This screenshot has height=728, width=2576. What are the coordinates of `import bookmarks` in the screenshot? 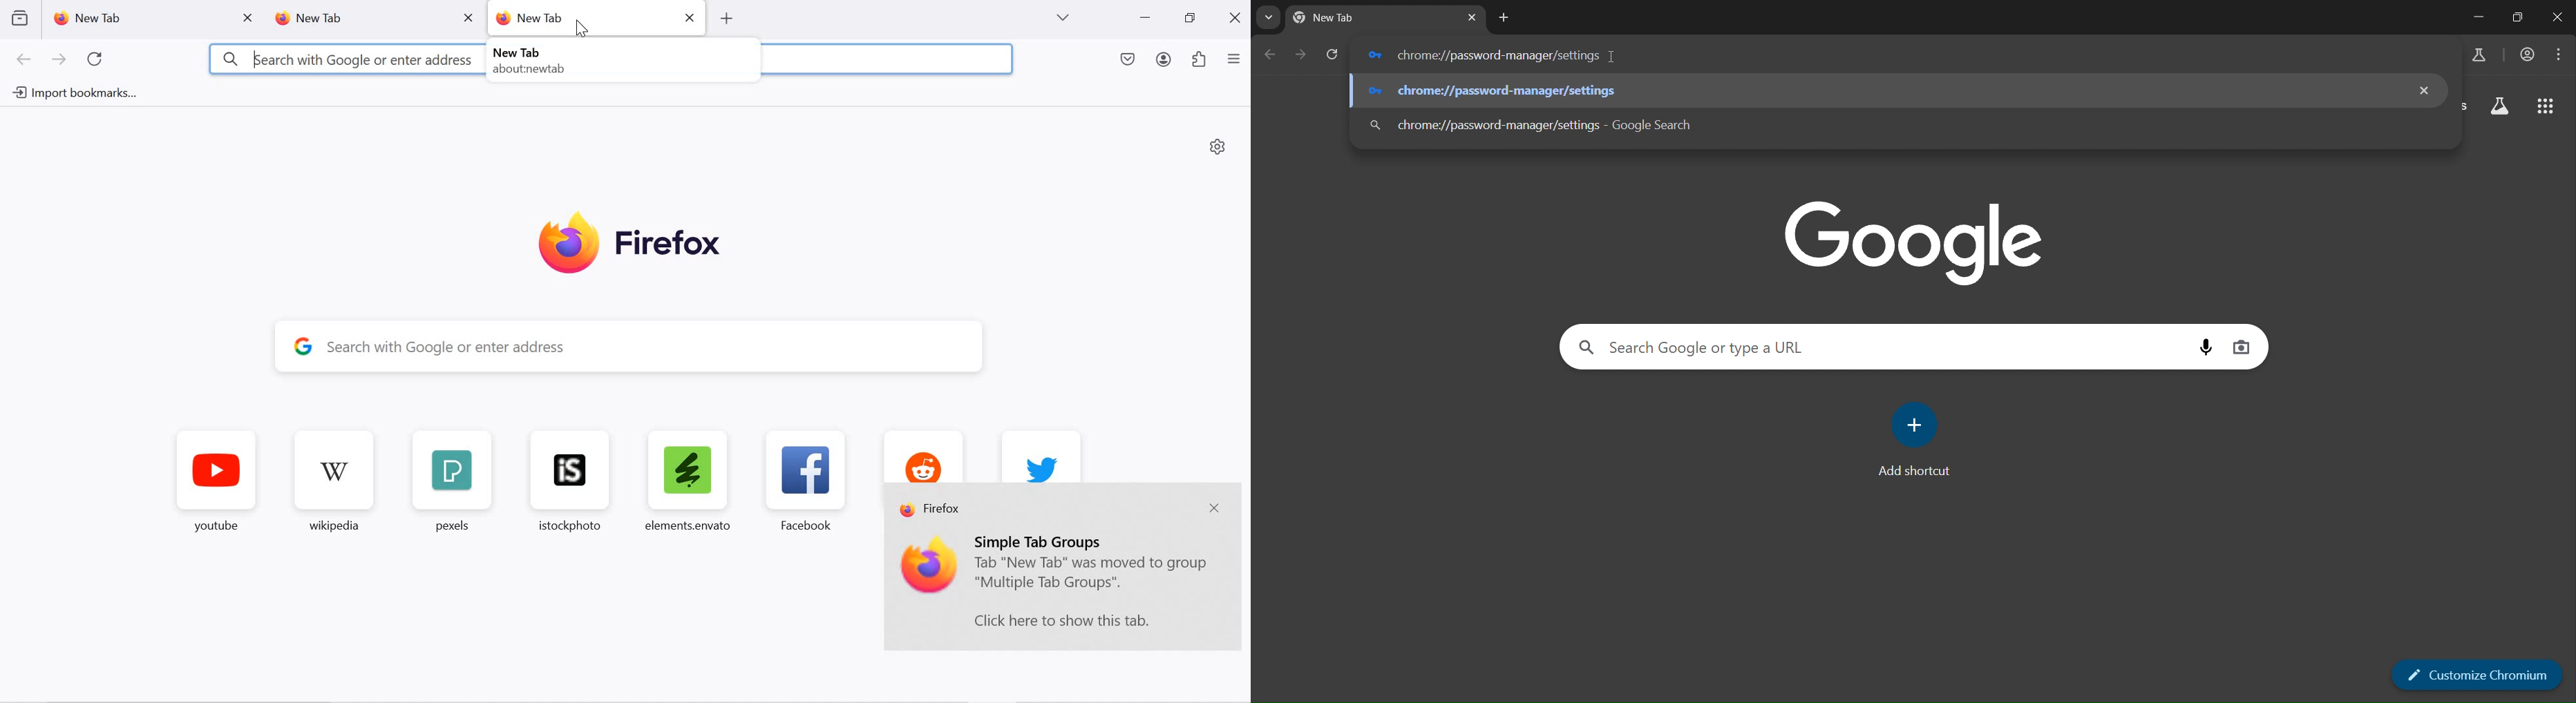 It's located at (72, 94).